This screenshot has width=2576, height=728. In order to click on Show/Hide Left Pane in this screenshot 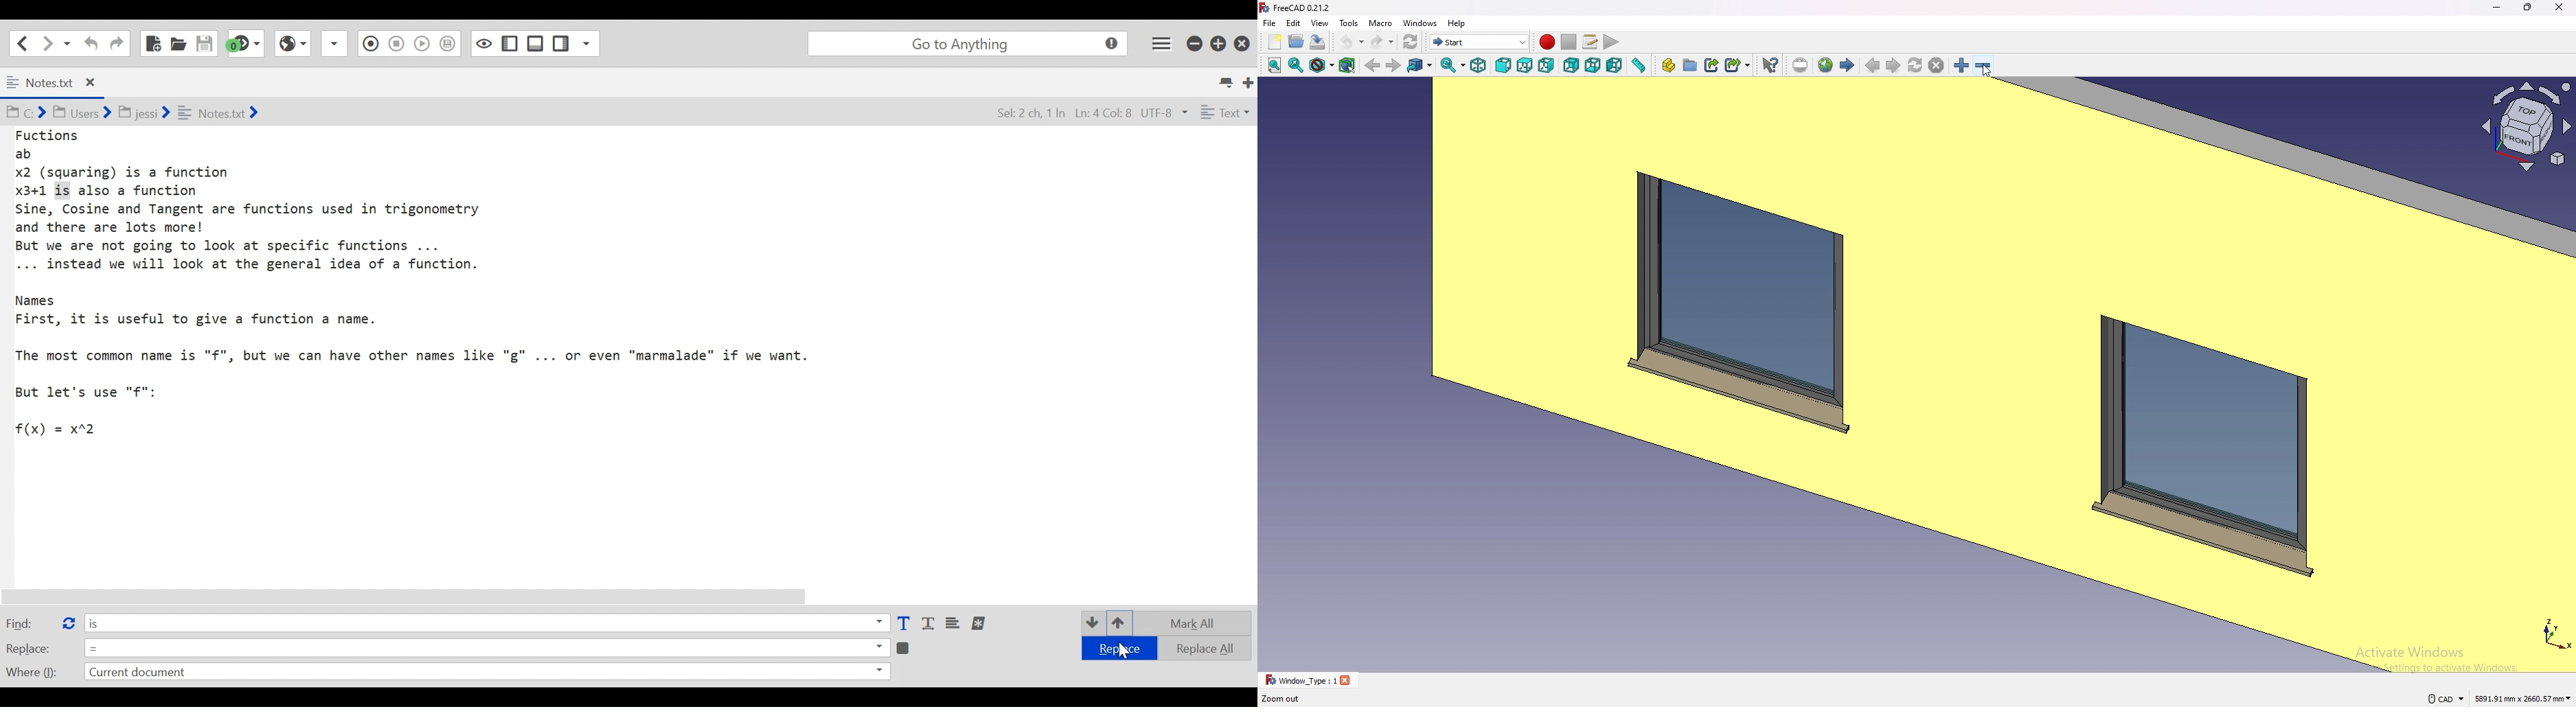, I will do `click(536, 43)`.